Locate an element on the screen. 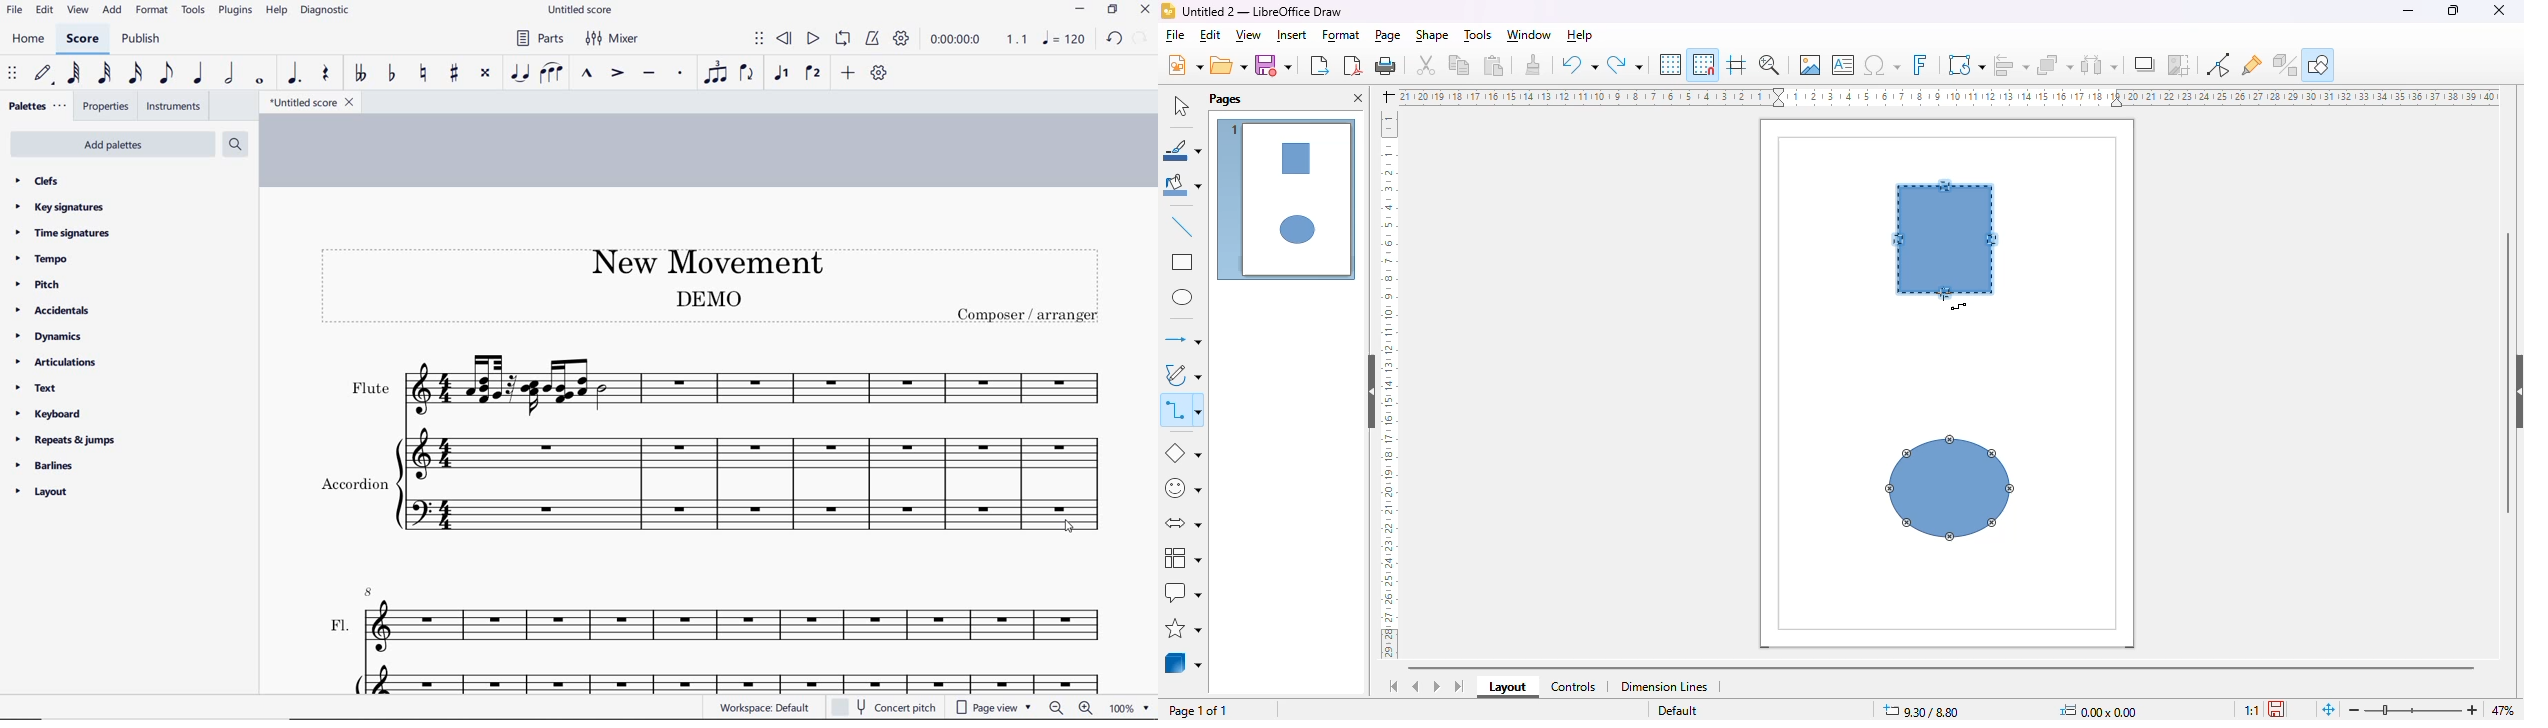 The image size is (2548, 728). zoom factor is located at coordinates (2503, 710).